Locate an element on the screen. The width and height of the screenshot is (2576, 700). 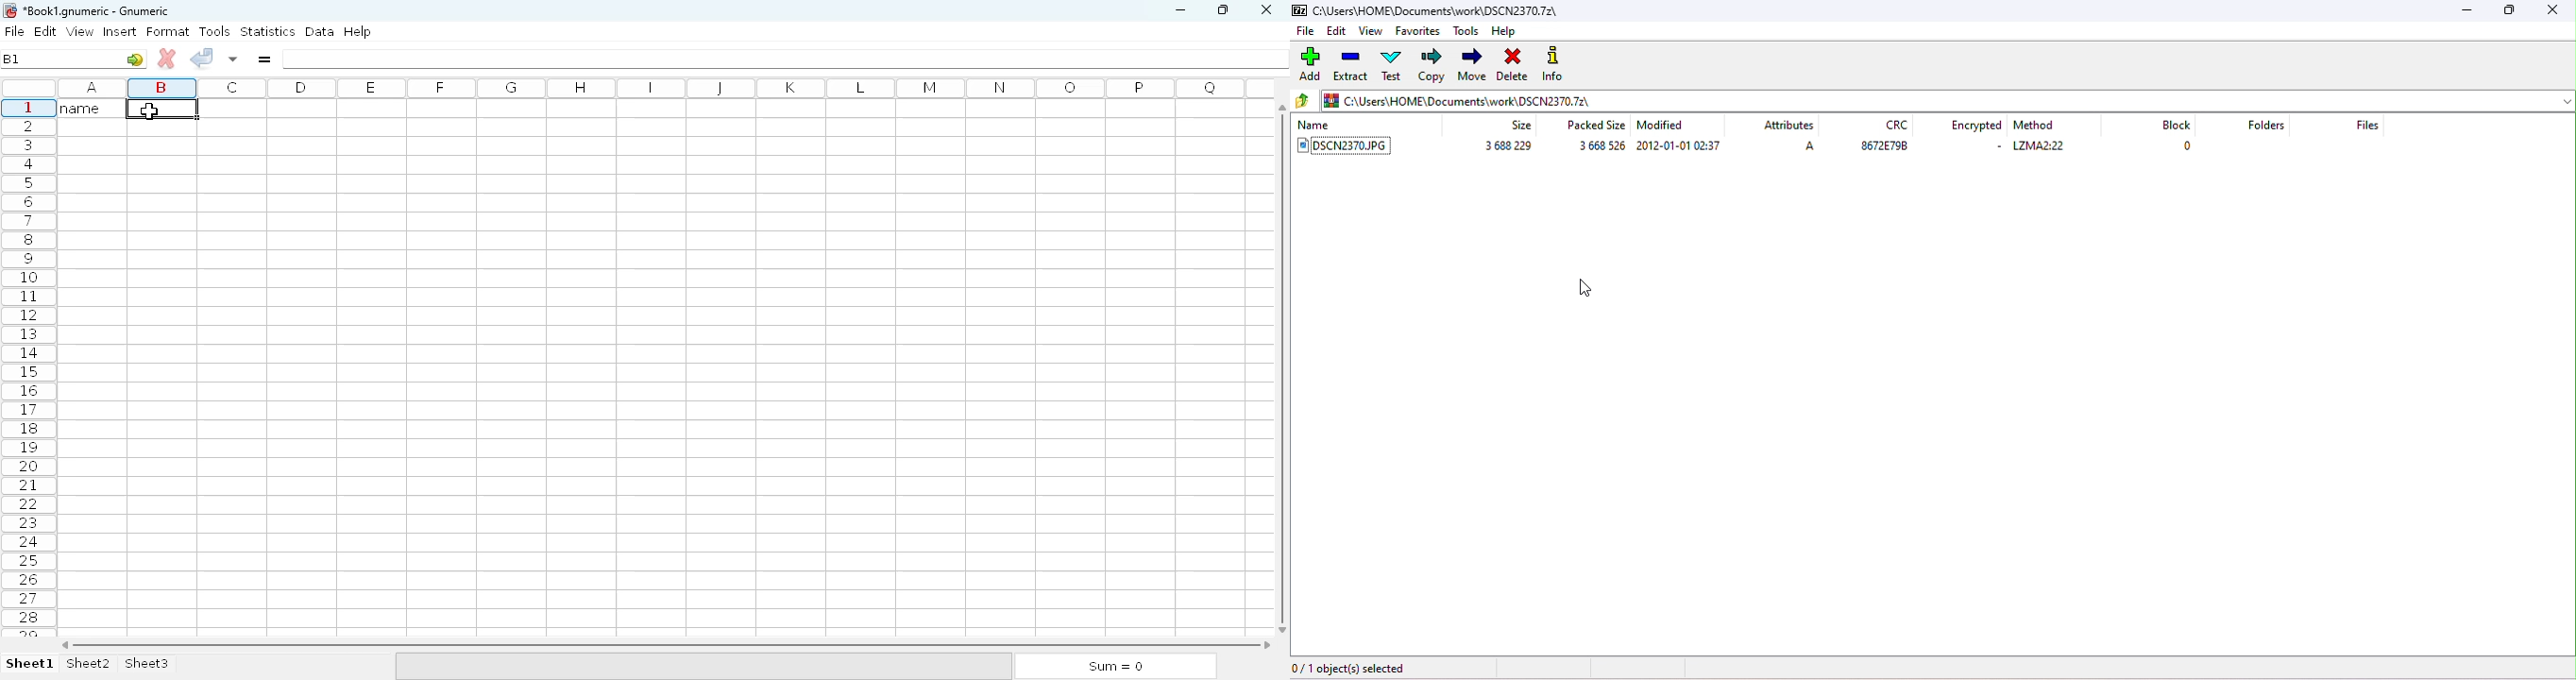
modified date and time is located at coordinates (1681, 146).